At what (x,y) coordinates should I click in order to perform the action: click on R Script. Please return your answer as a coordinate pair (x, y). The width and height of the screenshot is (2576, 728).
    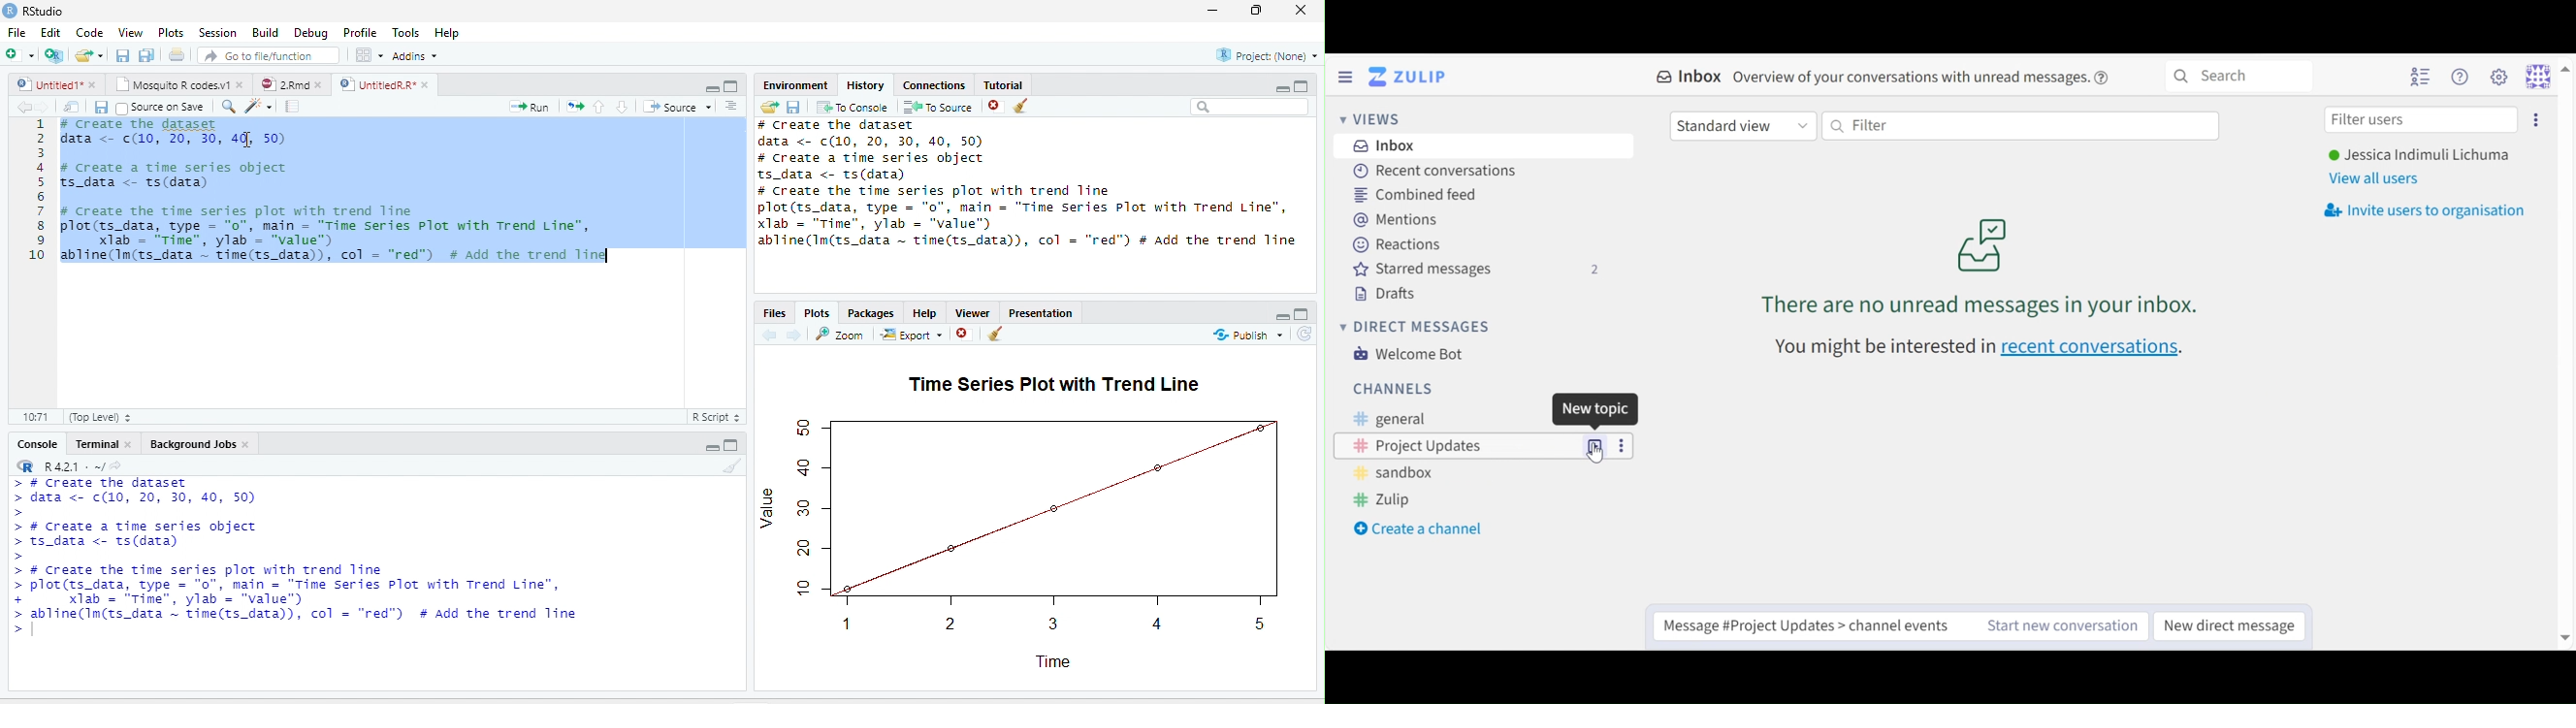
    Looking at the image, I should click on (717, 417).